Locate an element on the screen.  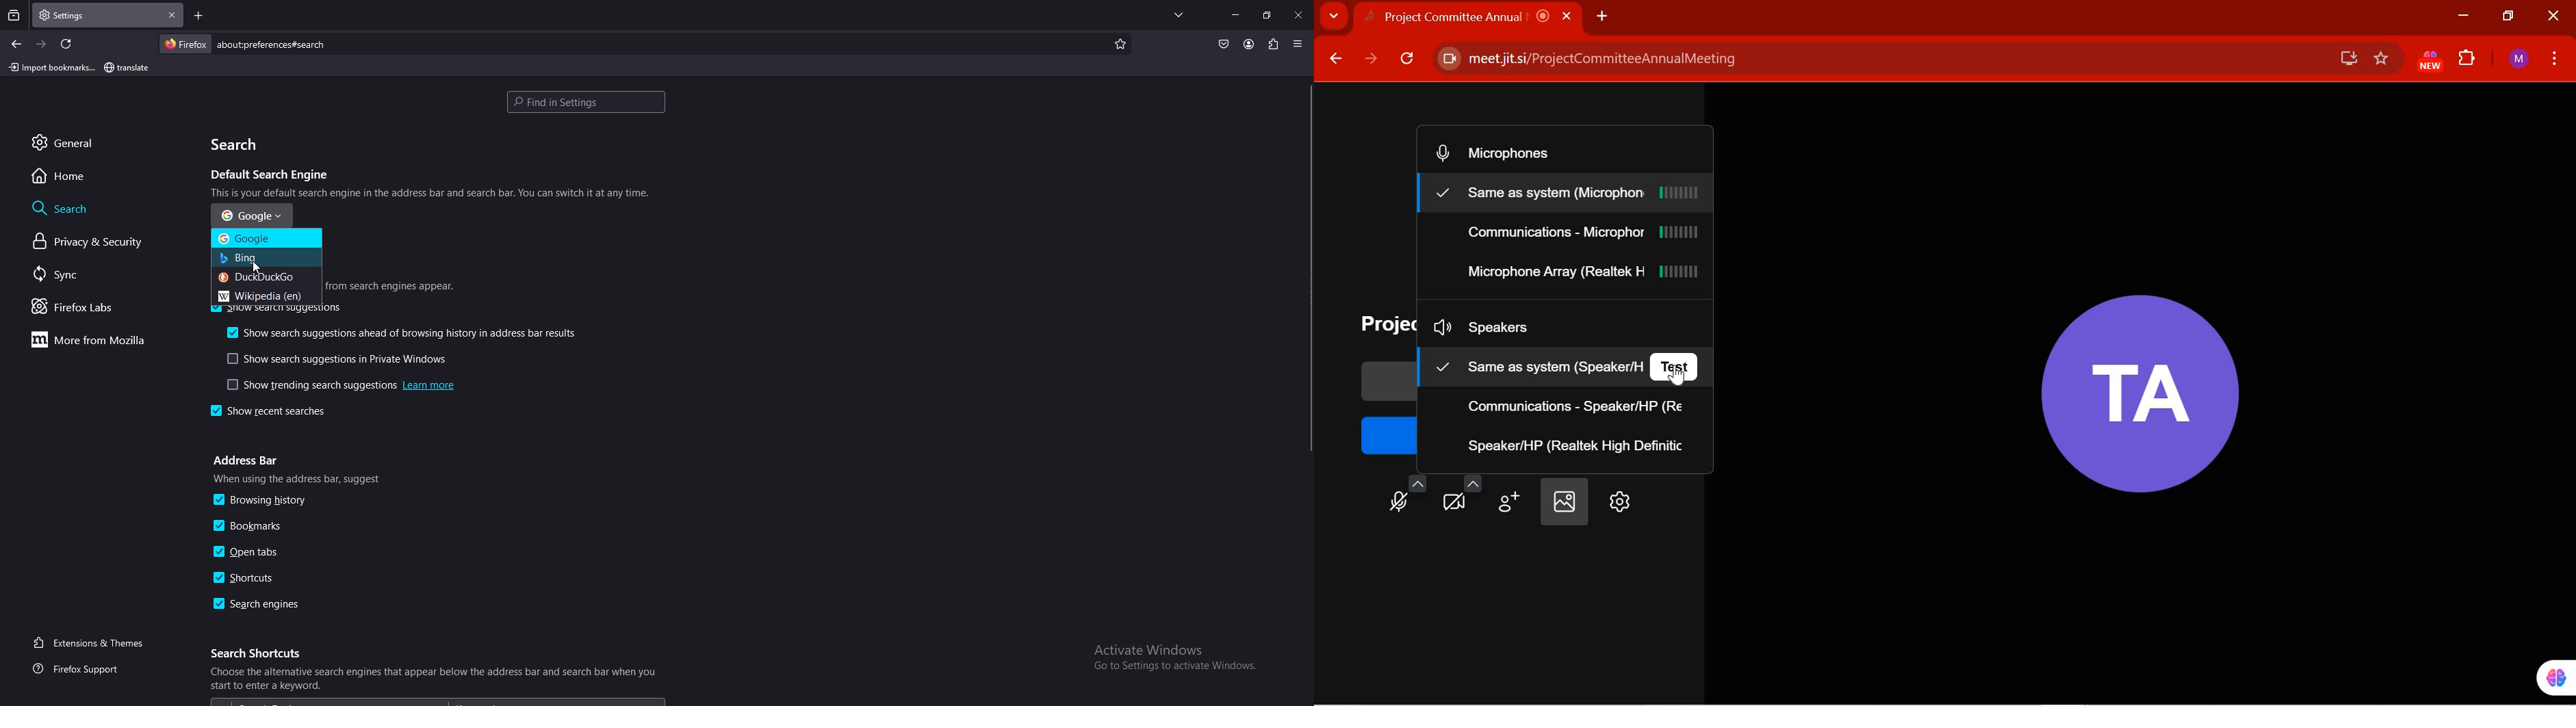
favorites is located at coordinates (1118, 43).